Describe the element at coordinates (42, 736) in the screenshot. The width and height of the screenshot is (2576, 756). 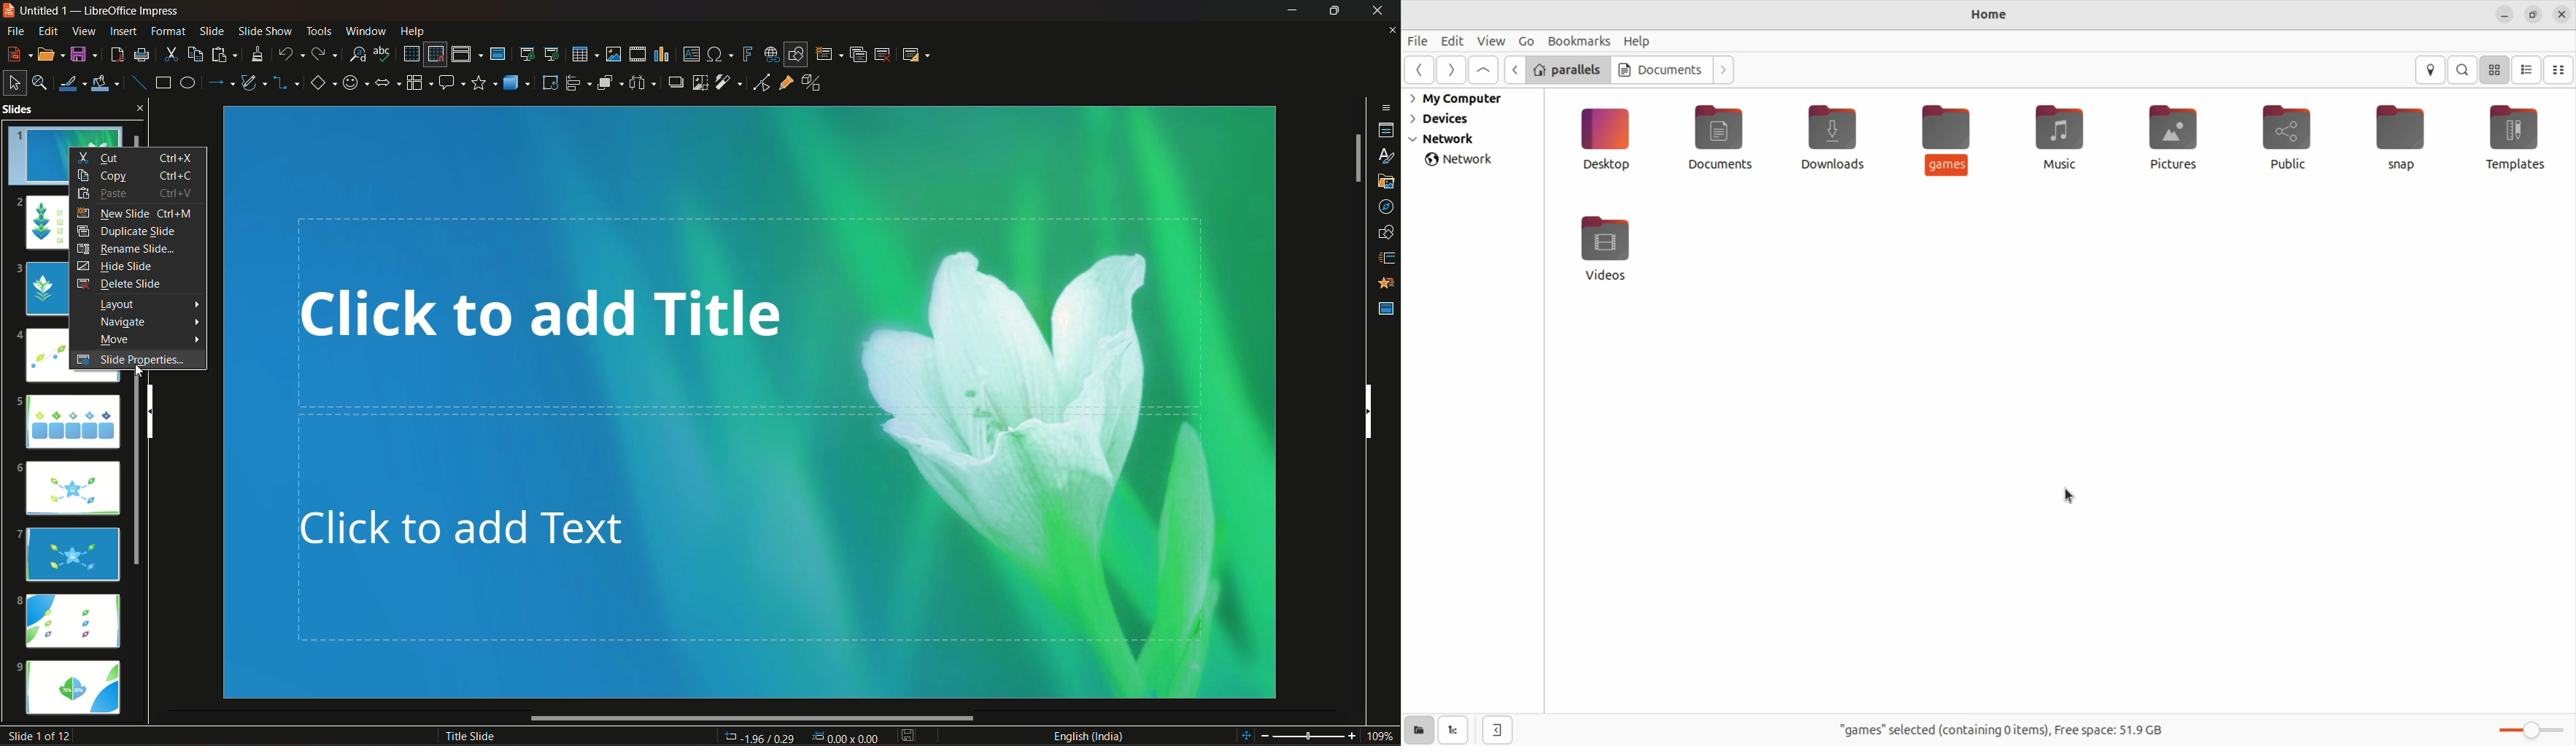
I see `slide number` at that location.